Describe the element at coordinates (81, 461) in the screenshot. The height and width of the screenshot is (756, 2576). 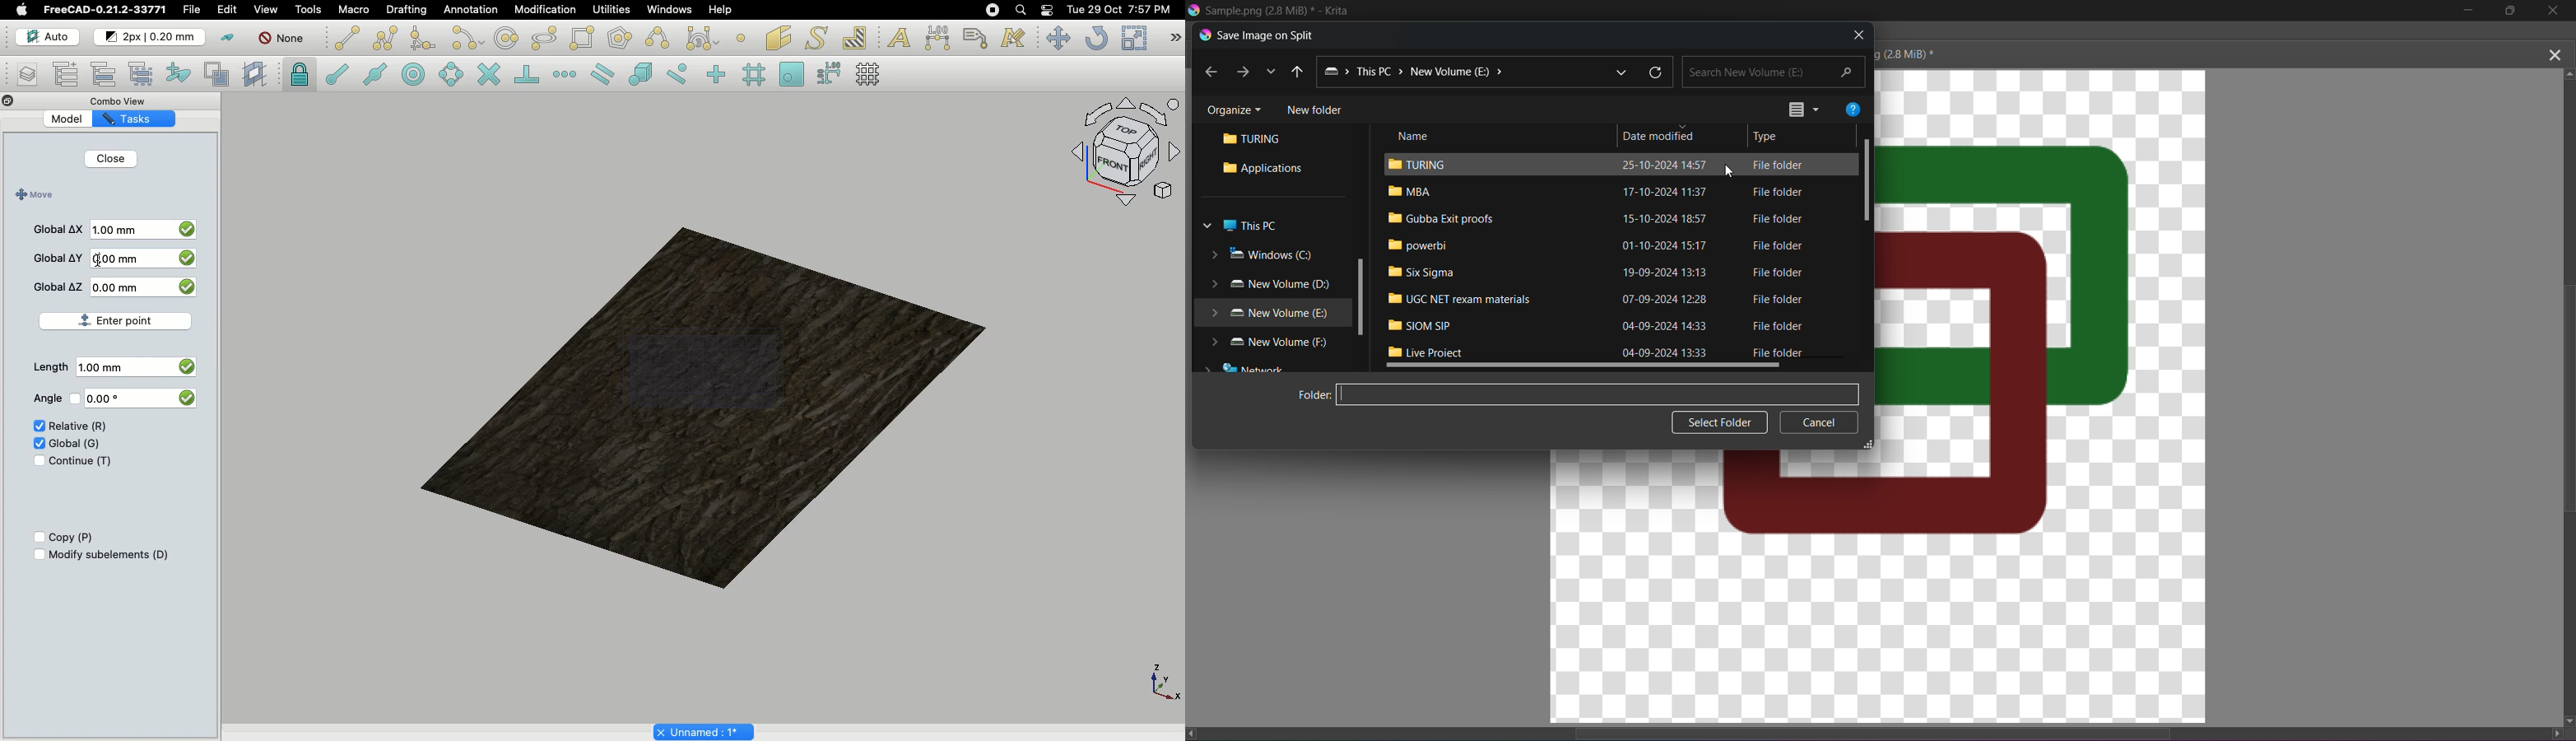
I see `Continue ` at that location.